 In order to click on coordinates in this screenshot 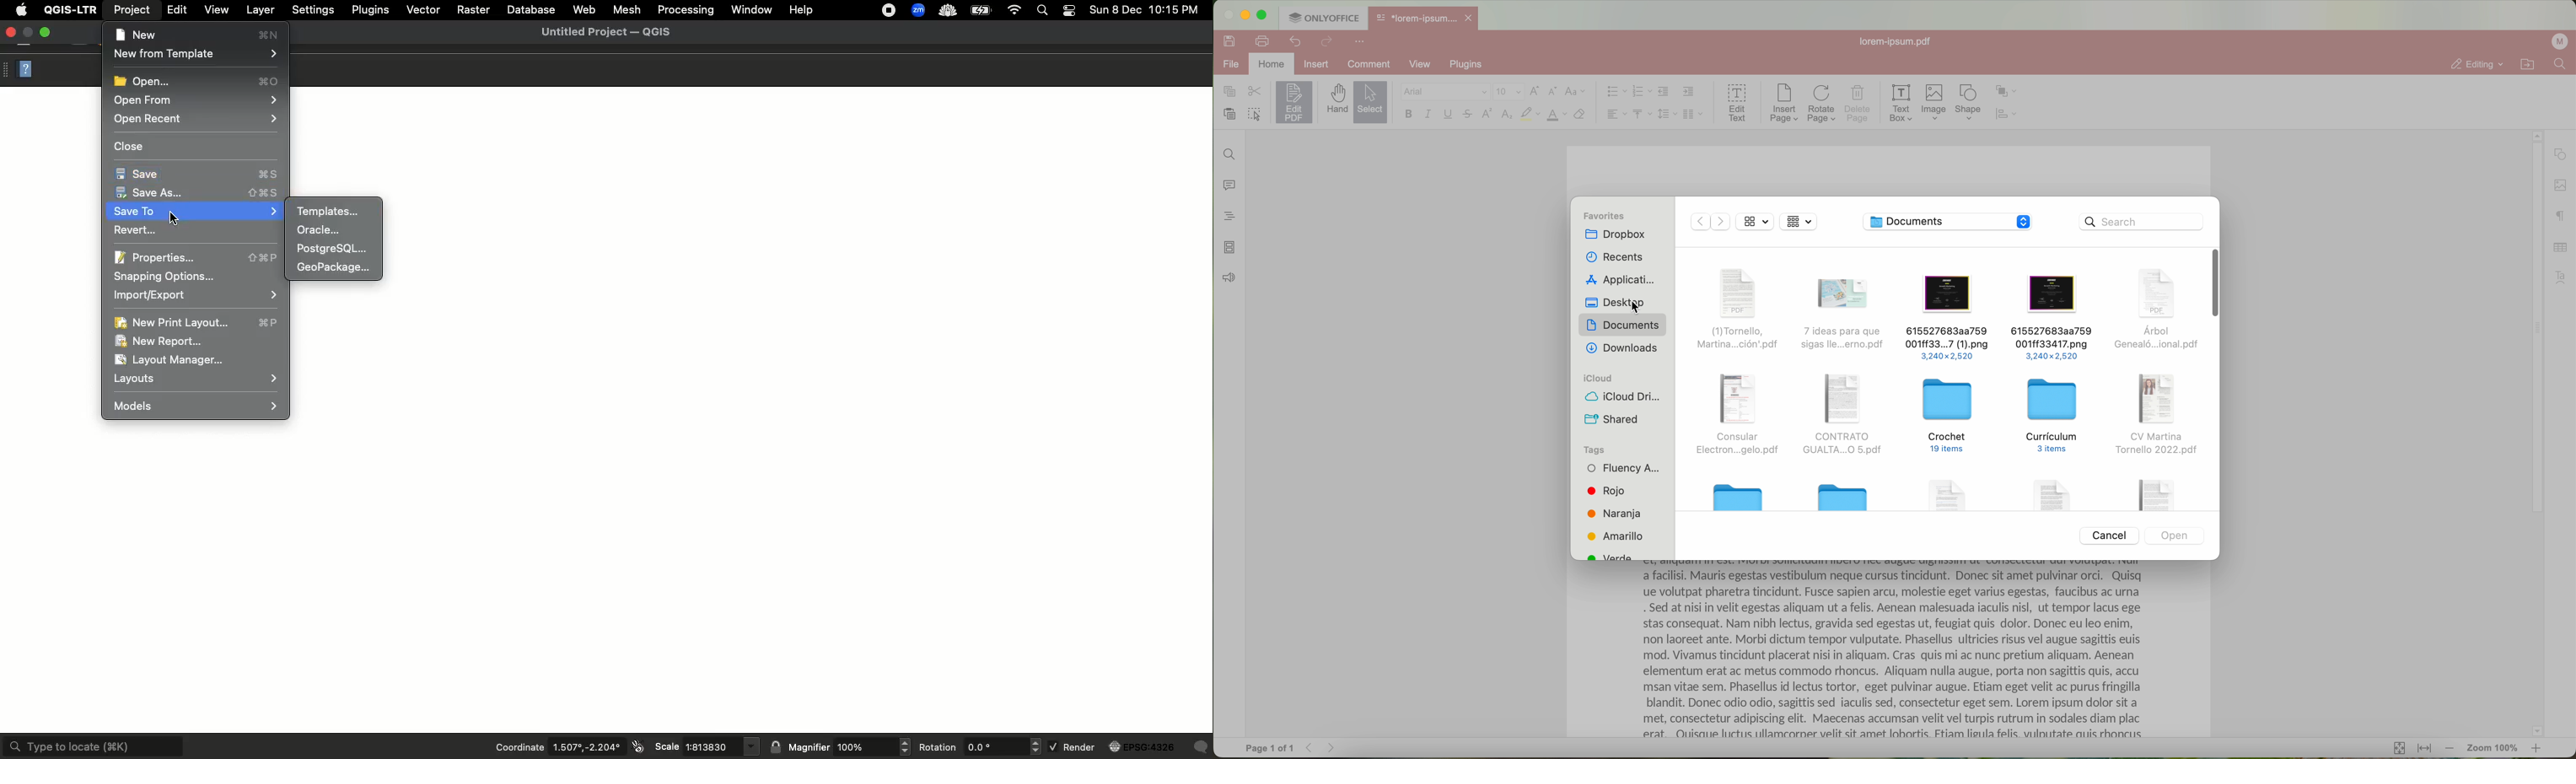, I will do `click(586, 748)`.